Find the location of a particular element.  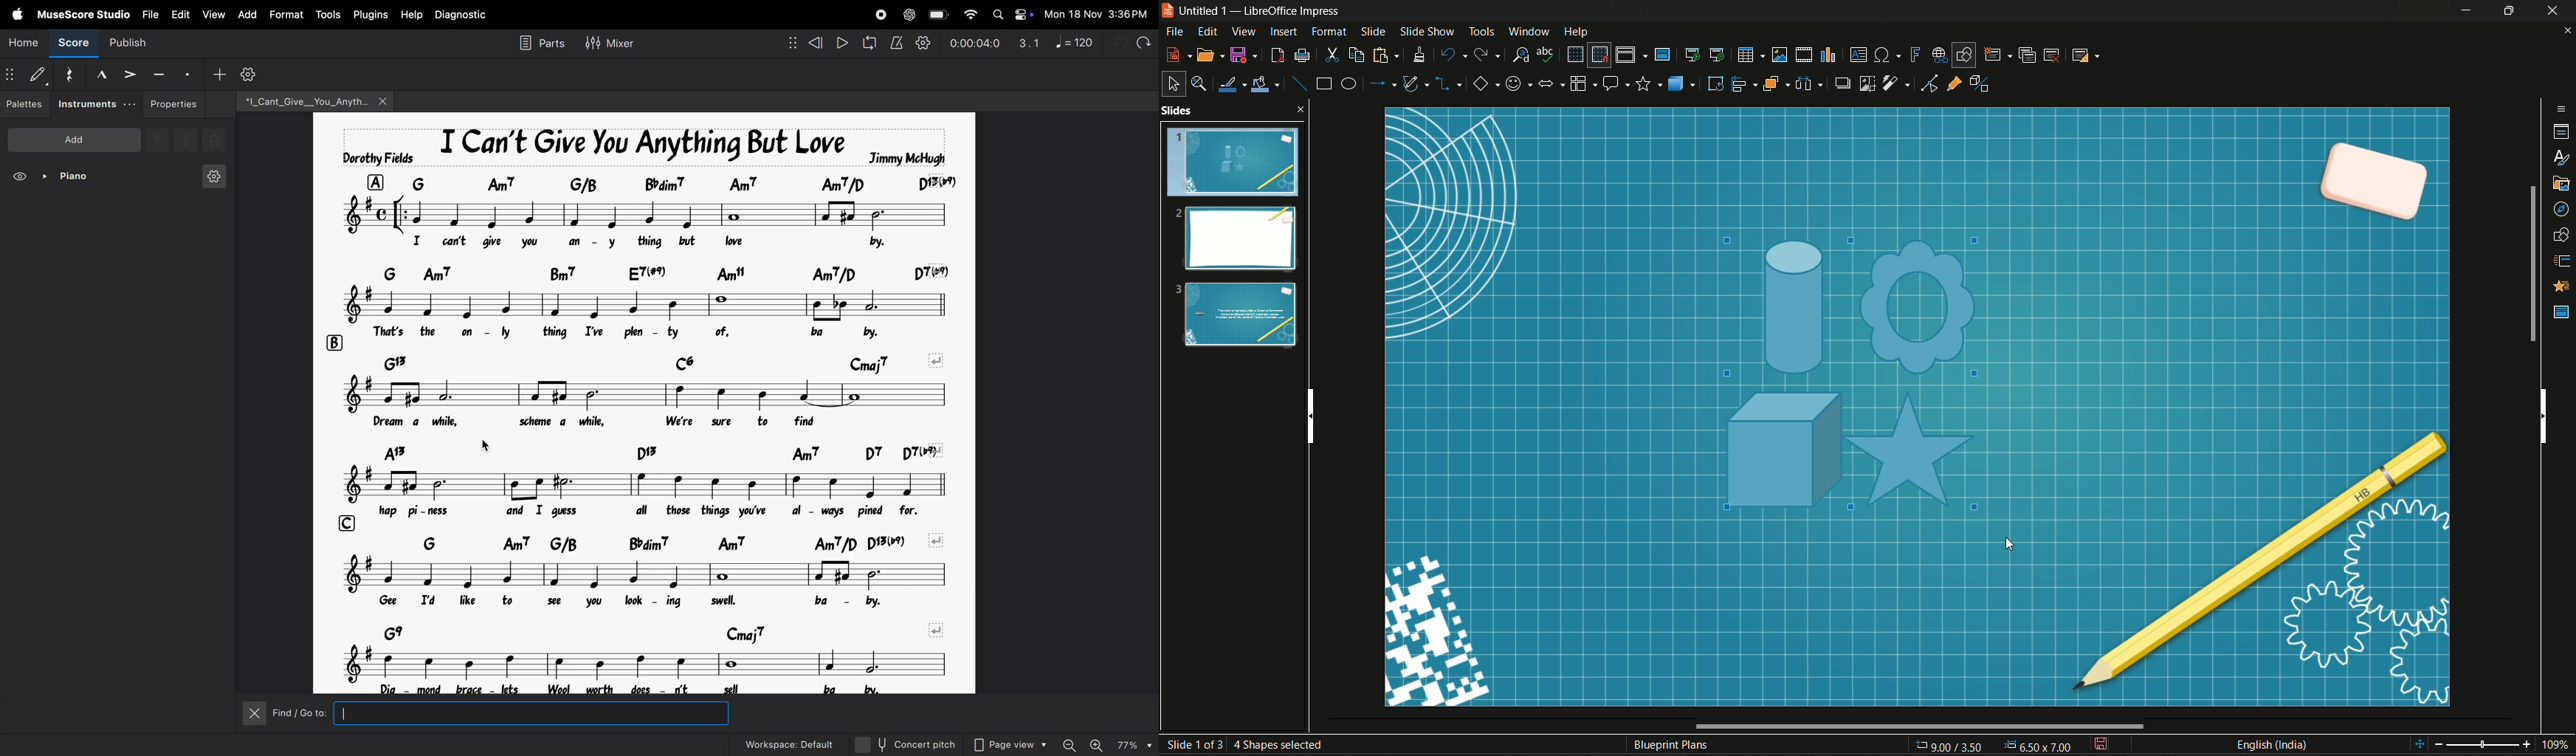

close is located at coordinates (2567, 32).